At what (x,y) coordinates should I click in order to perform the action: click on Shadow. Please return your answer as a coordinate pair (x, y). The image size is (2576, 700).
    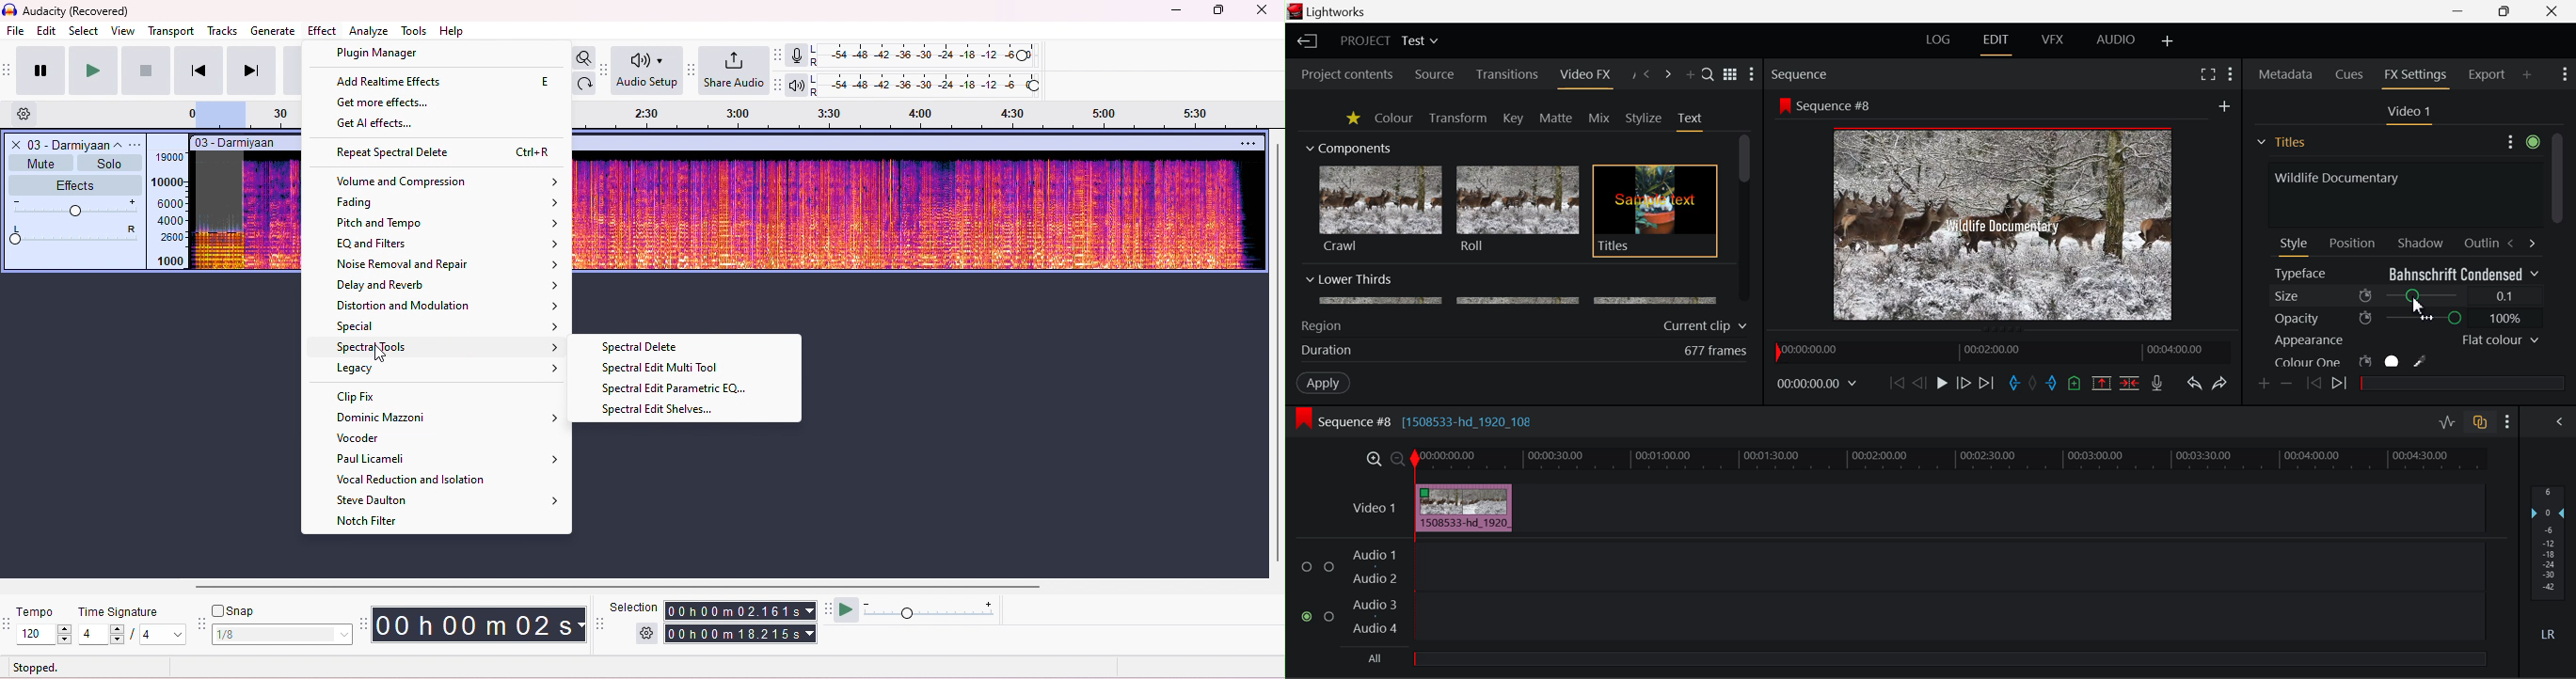
    Looking at the image, I should click on (2422, 240).